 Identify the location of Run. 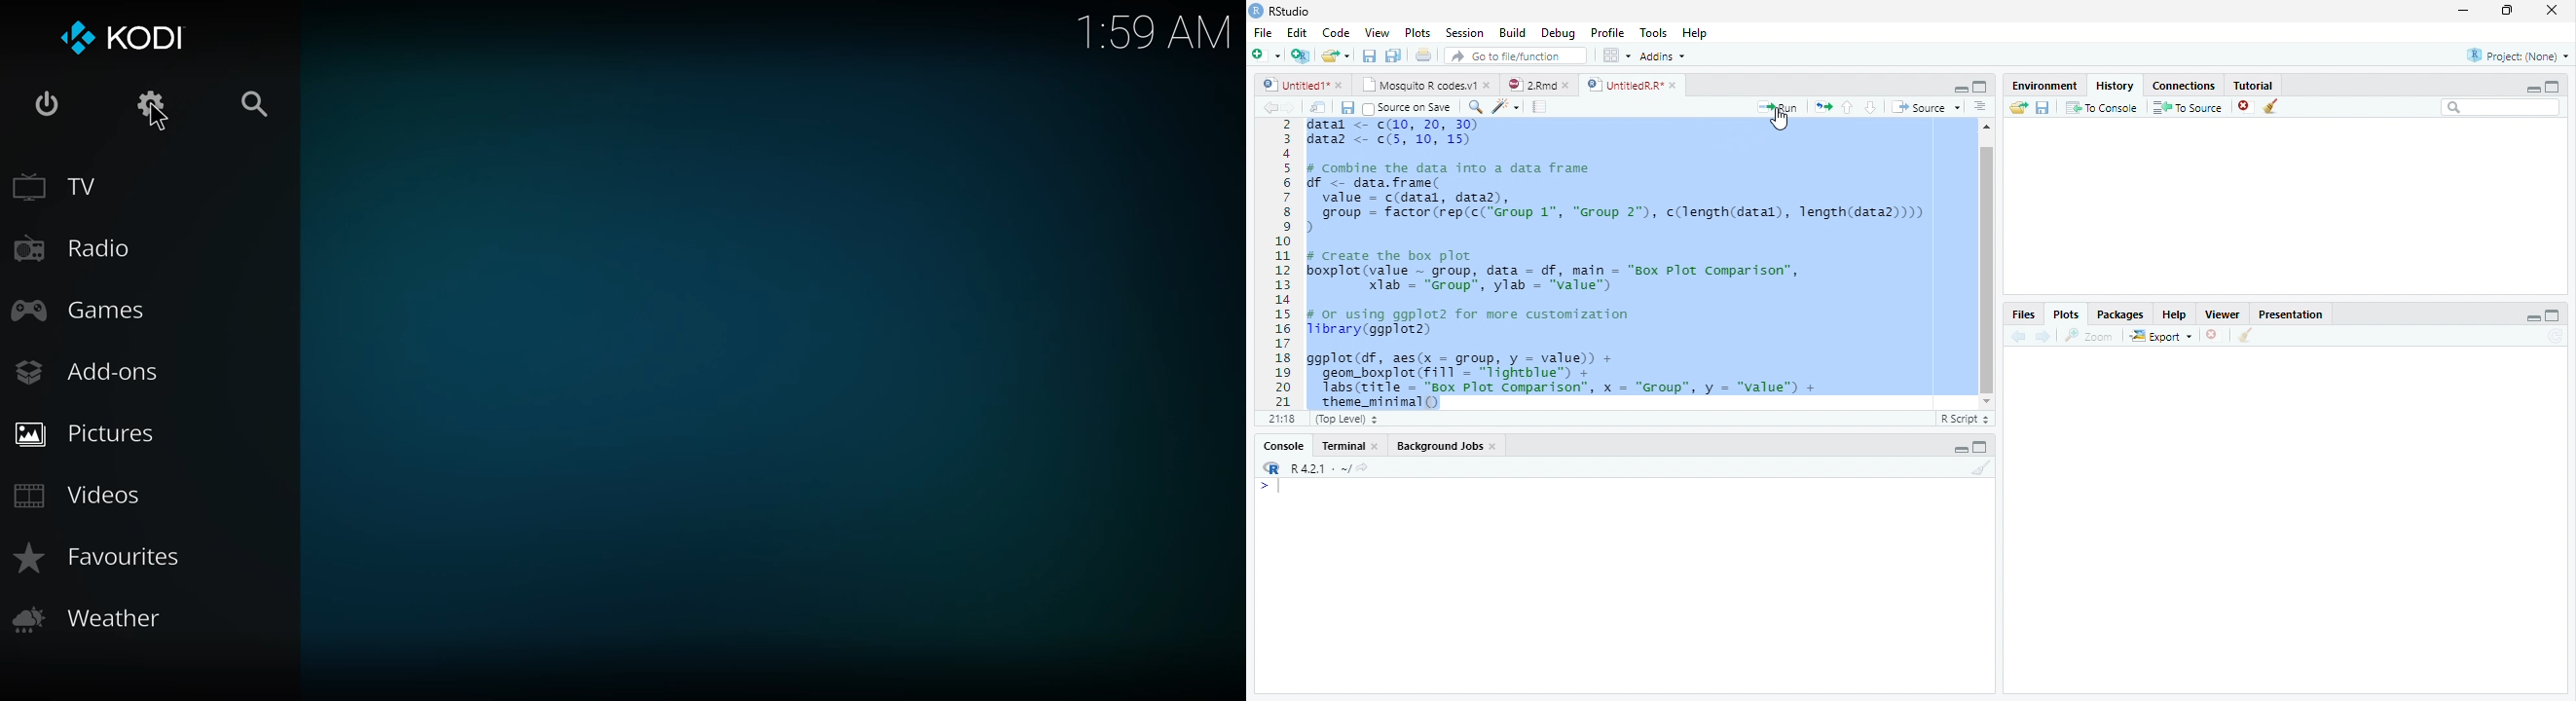
(1778, 108).